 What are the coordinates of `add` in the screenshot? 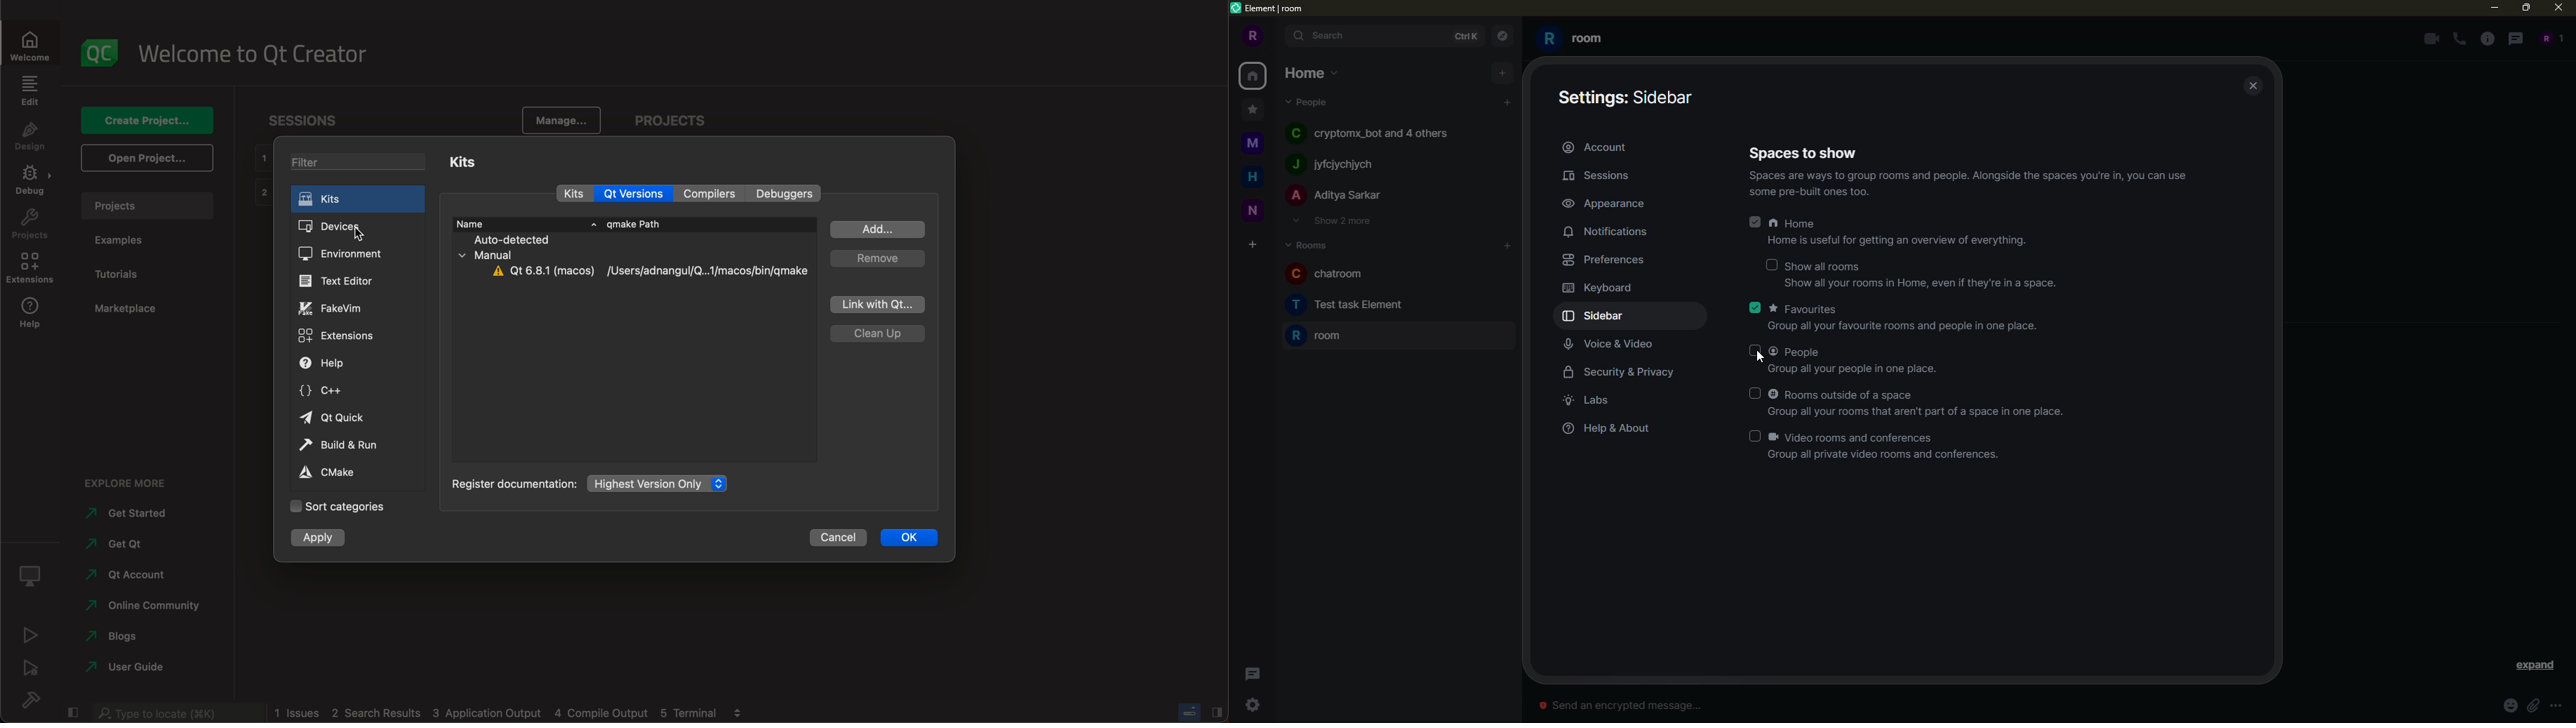 It's located at (1507, 100).